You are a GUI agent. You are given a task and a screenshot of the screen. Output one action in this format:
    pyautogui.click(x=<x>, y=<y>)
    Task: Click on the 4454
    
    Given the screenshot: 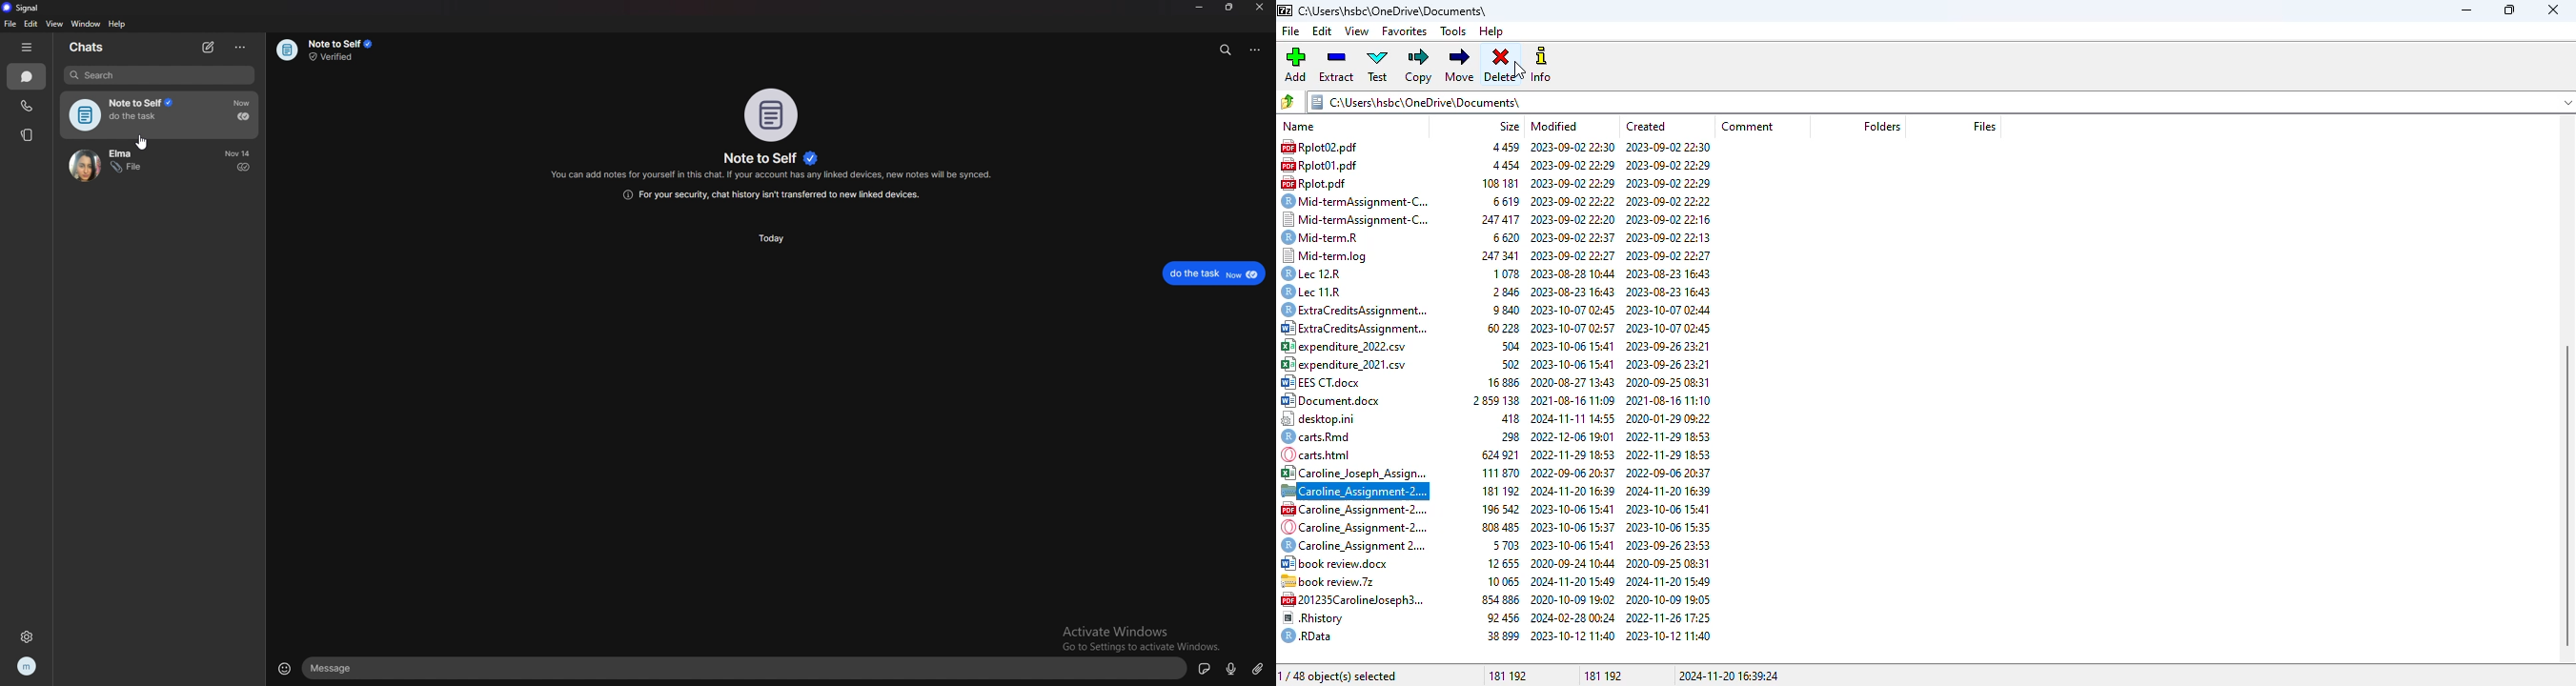 What is the action you would take?
    pyautogui.click(x=1502, y=165)
    